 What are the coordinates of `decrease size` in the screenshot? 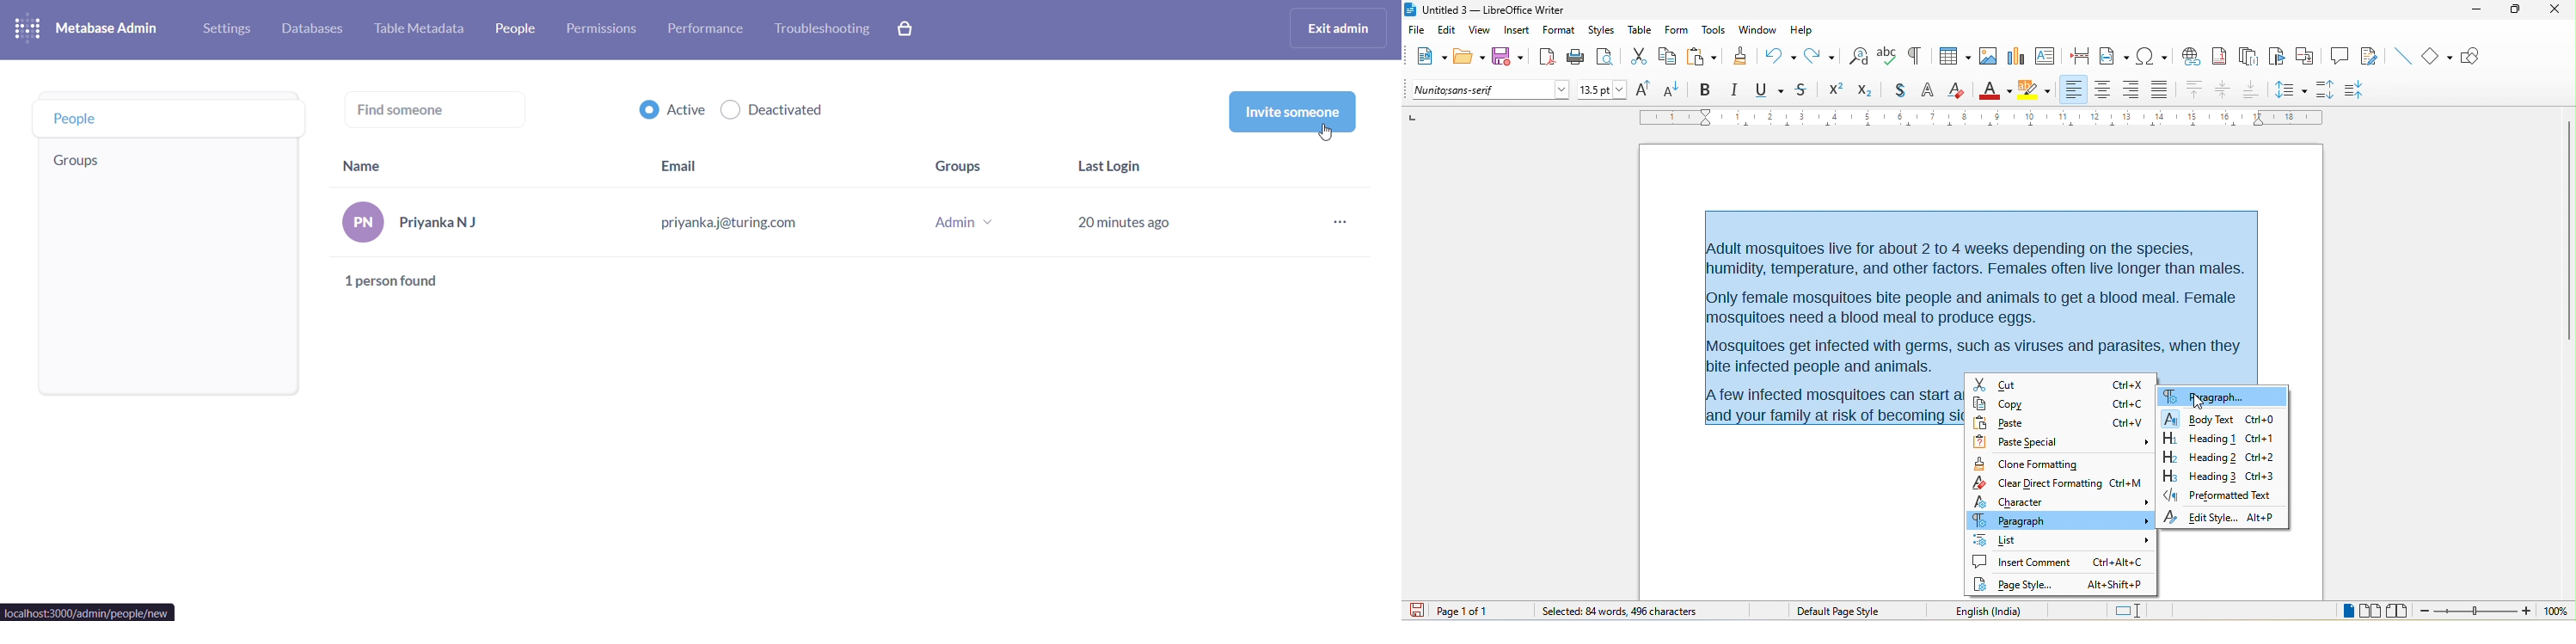 It's located at (1673, 89).